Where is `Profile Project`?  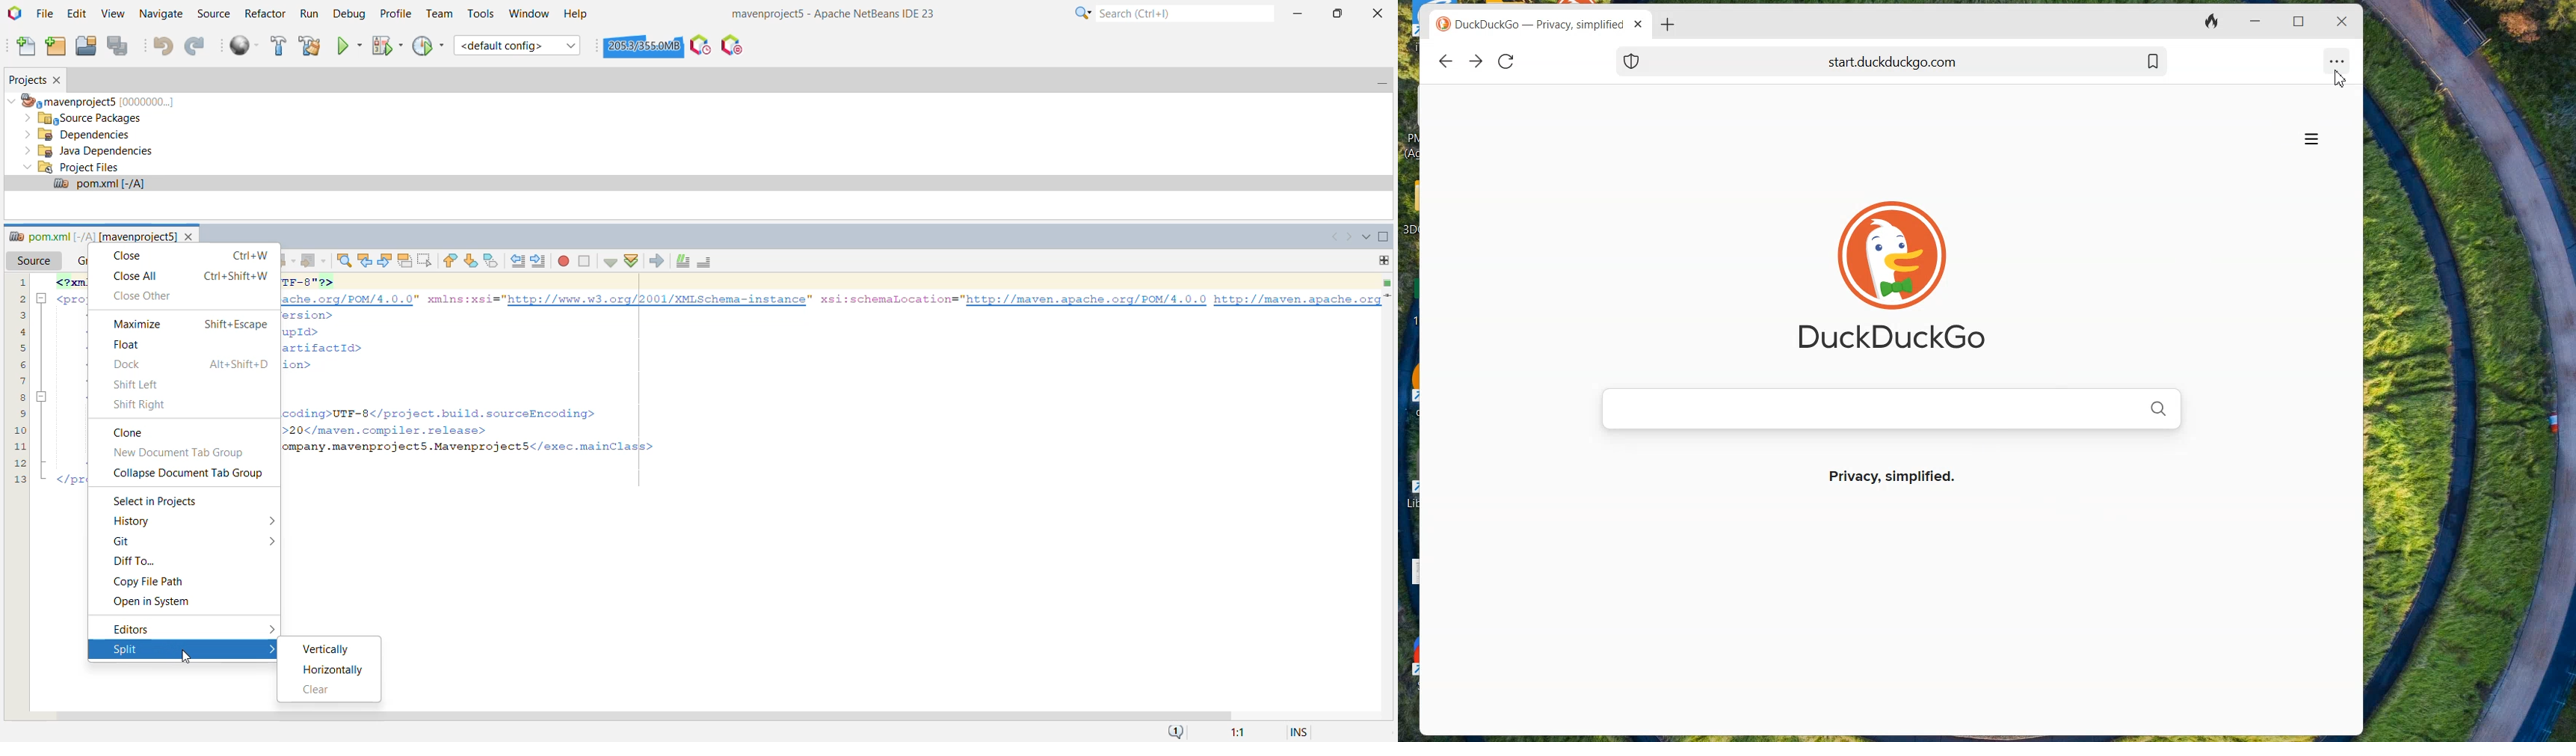 Profile Project is located at coordinates (428, 46).